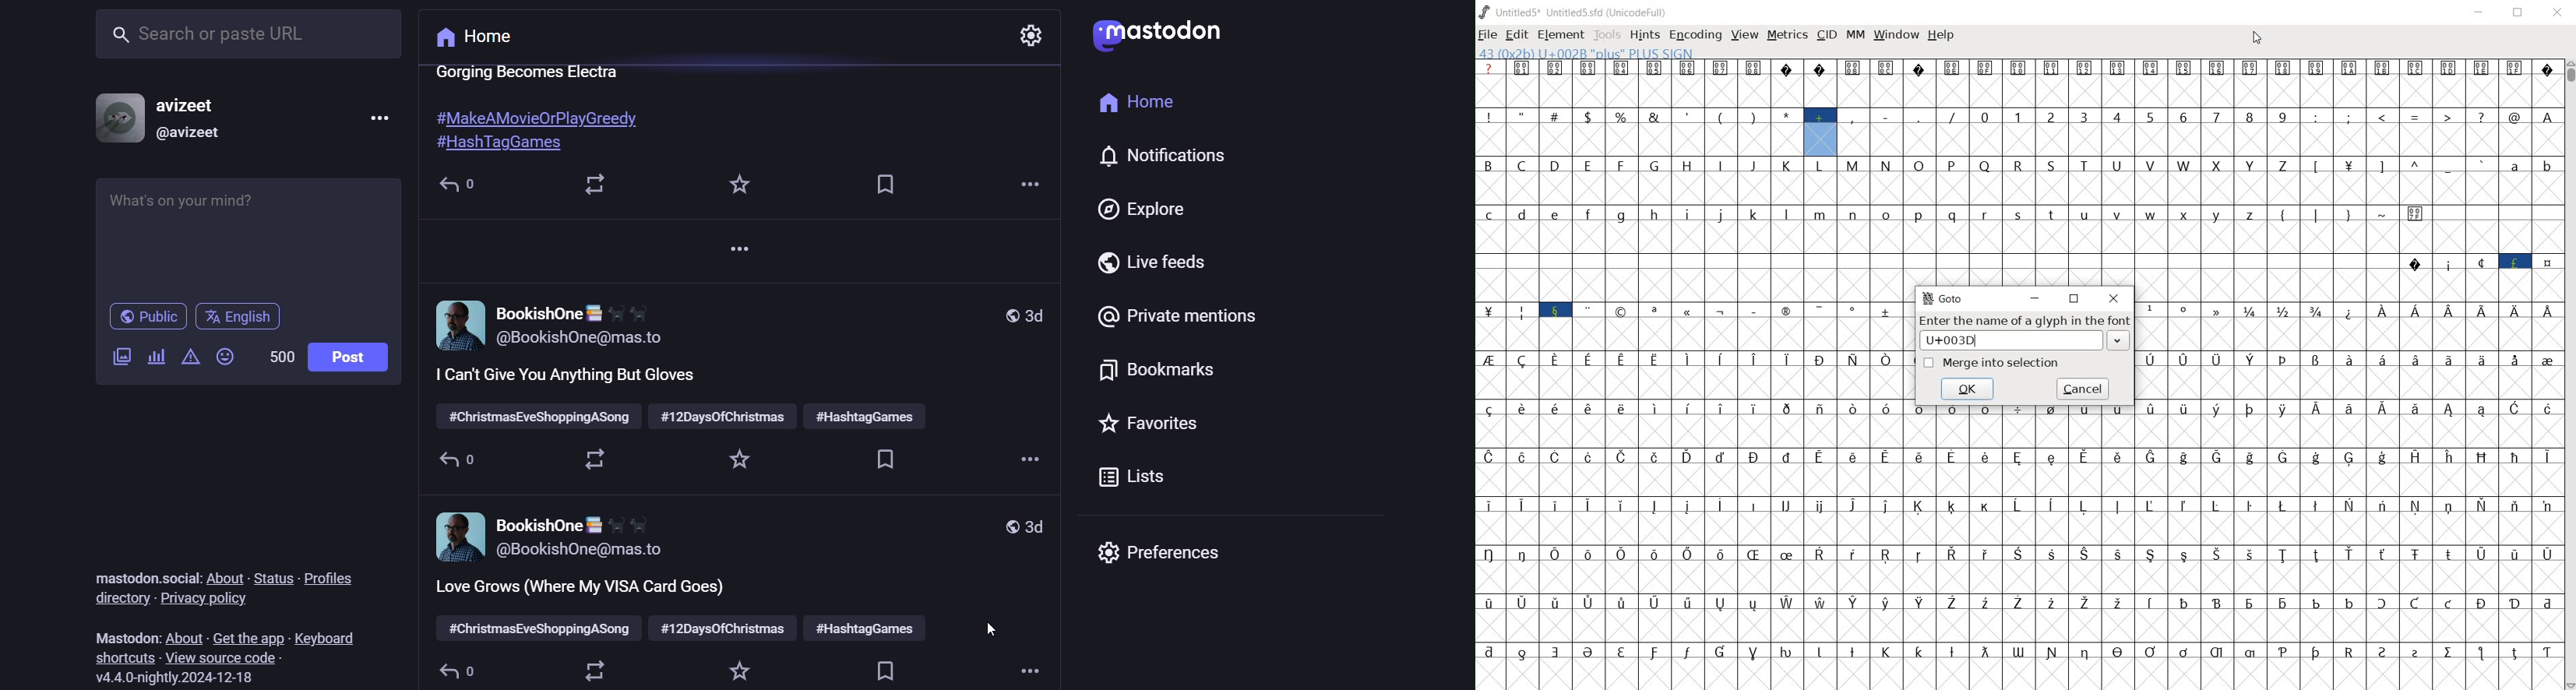 The width and height of the screenshot is (2576, 700). What do you see at coordinates (248, 233) in the screenshot?
I see `post here` at bounding box center [248, 233].